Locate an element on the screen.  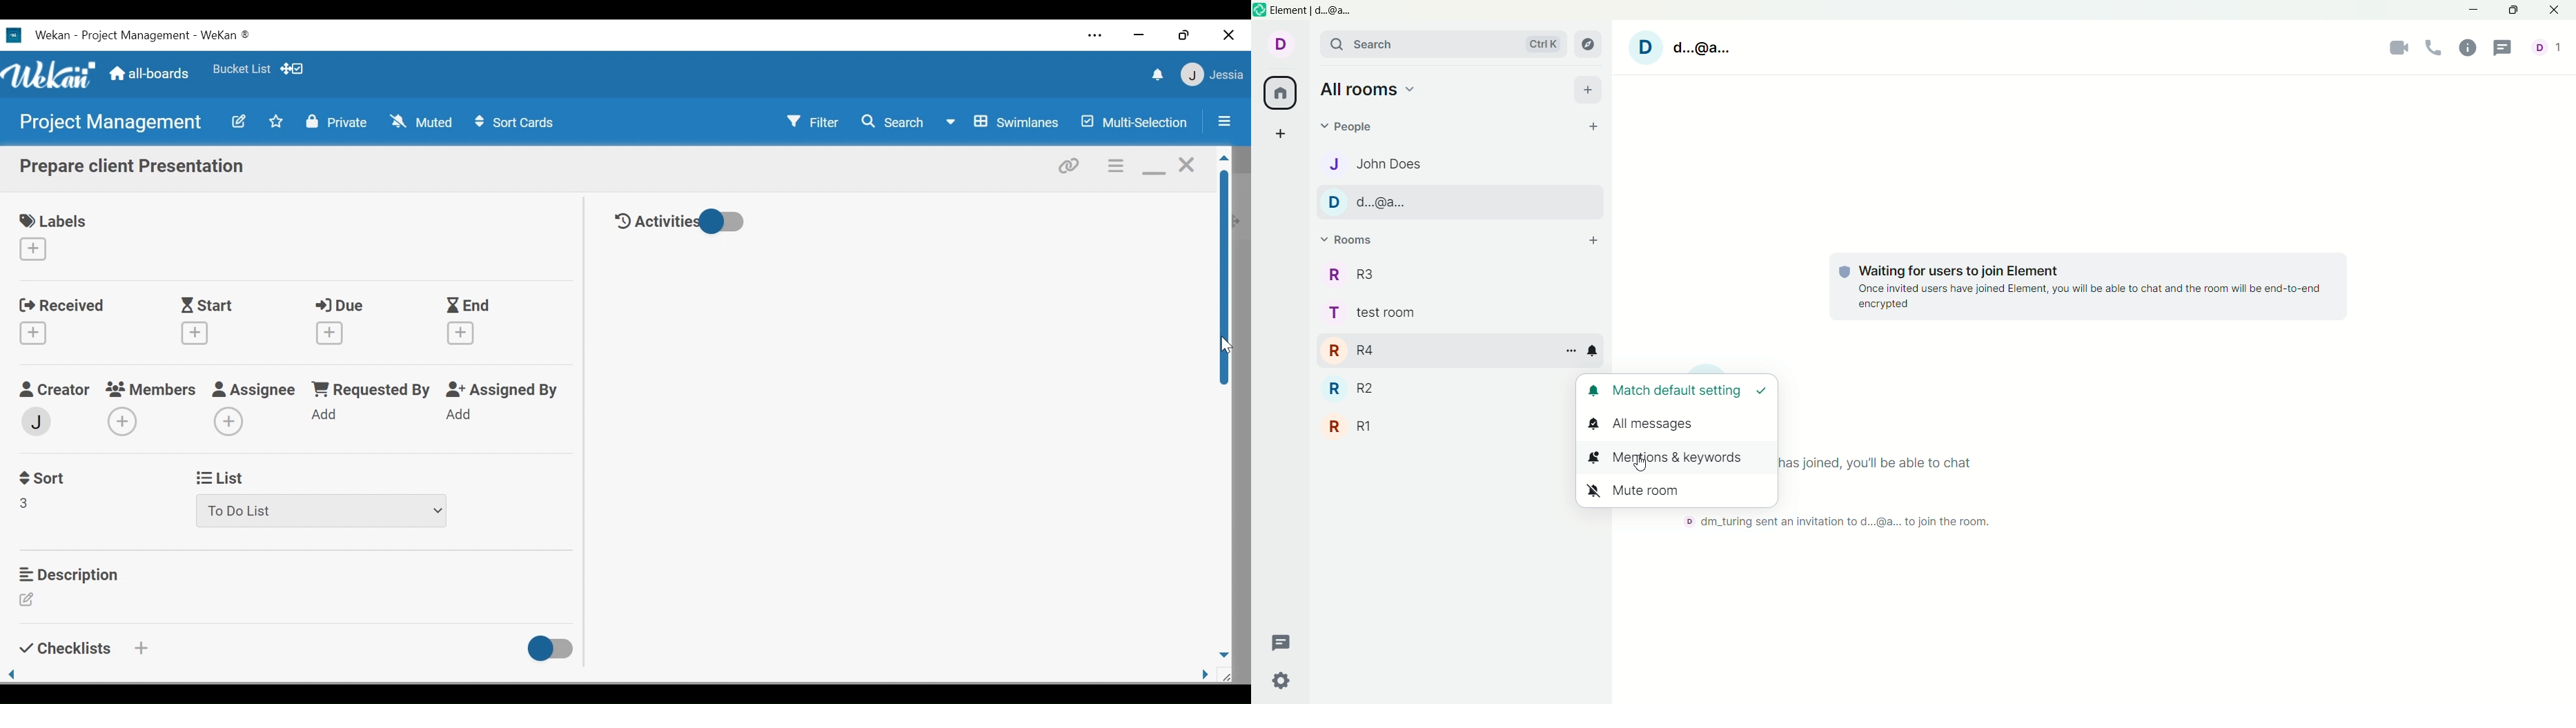
Software logo is located at coordinates (1259, 10).